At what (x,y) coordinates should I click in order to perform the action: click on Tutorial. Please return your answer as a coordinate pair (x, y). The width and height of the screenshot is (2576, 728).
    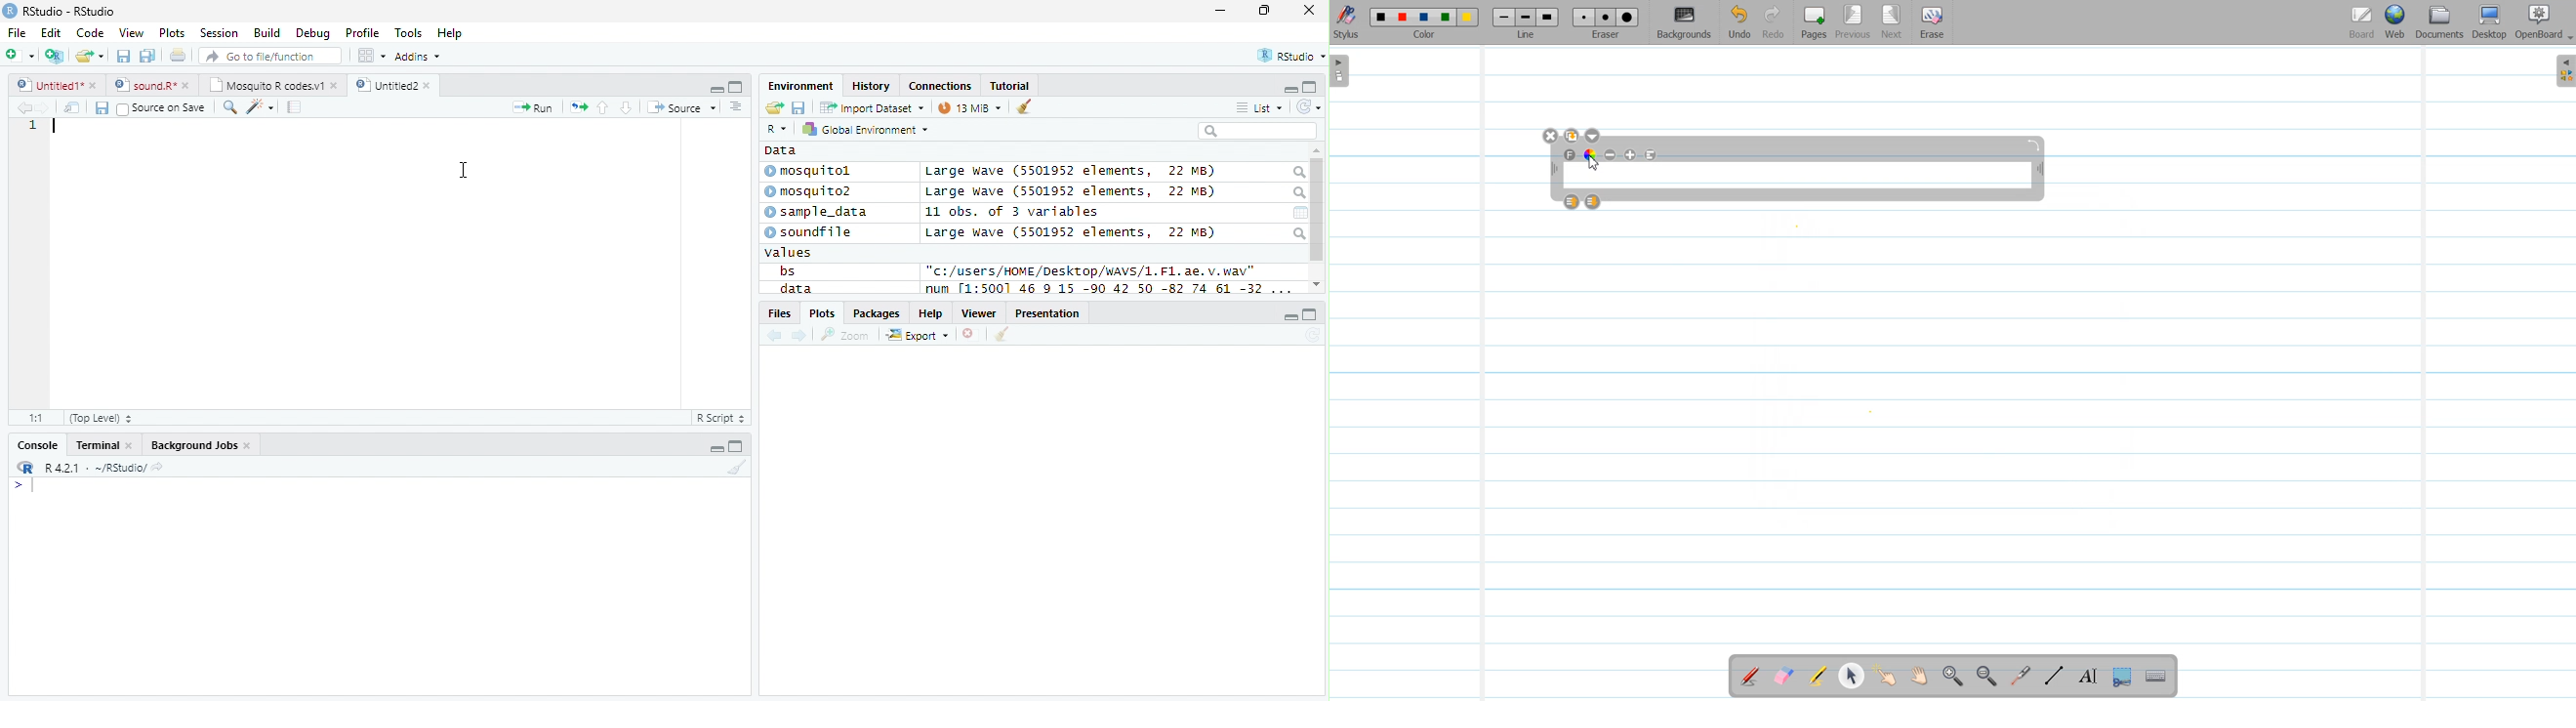
    Looking at the image, I should click on (1010, 87).